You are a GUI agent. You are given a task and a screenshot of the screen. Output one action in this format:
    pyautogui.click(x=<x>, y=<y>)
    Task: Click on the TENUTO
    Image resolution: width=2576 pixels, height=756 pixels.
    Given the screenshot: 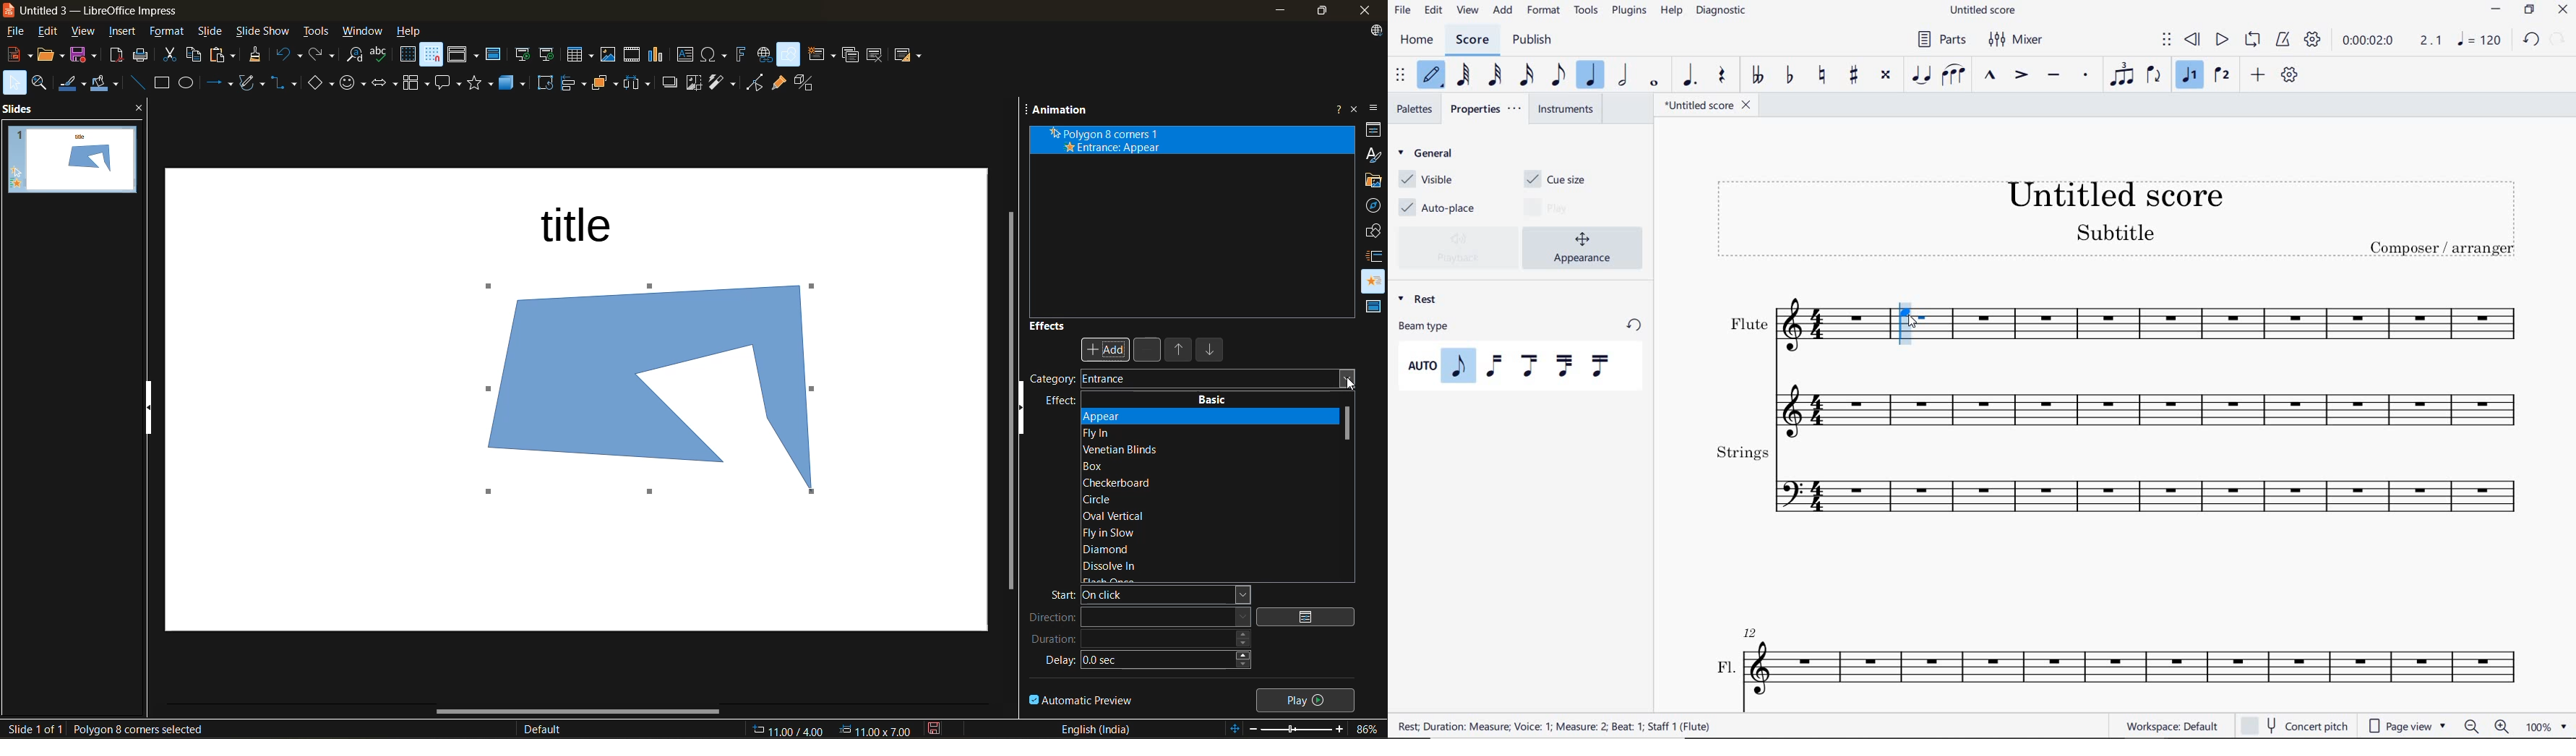 What is the action you would take?
    pyautogui.click(x=2054, y=74)
    